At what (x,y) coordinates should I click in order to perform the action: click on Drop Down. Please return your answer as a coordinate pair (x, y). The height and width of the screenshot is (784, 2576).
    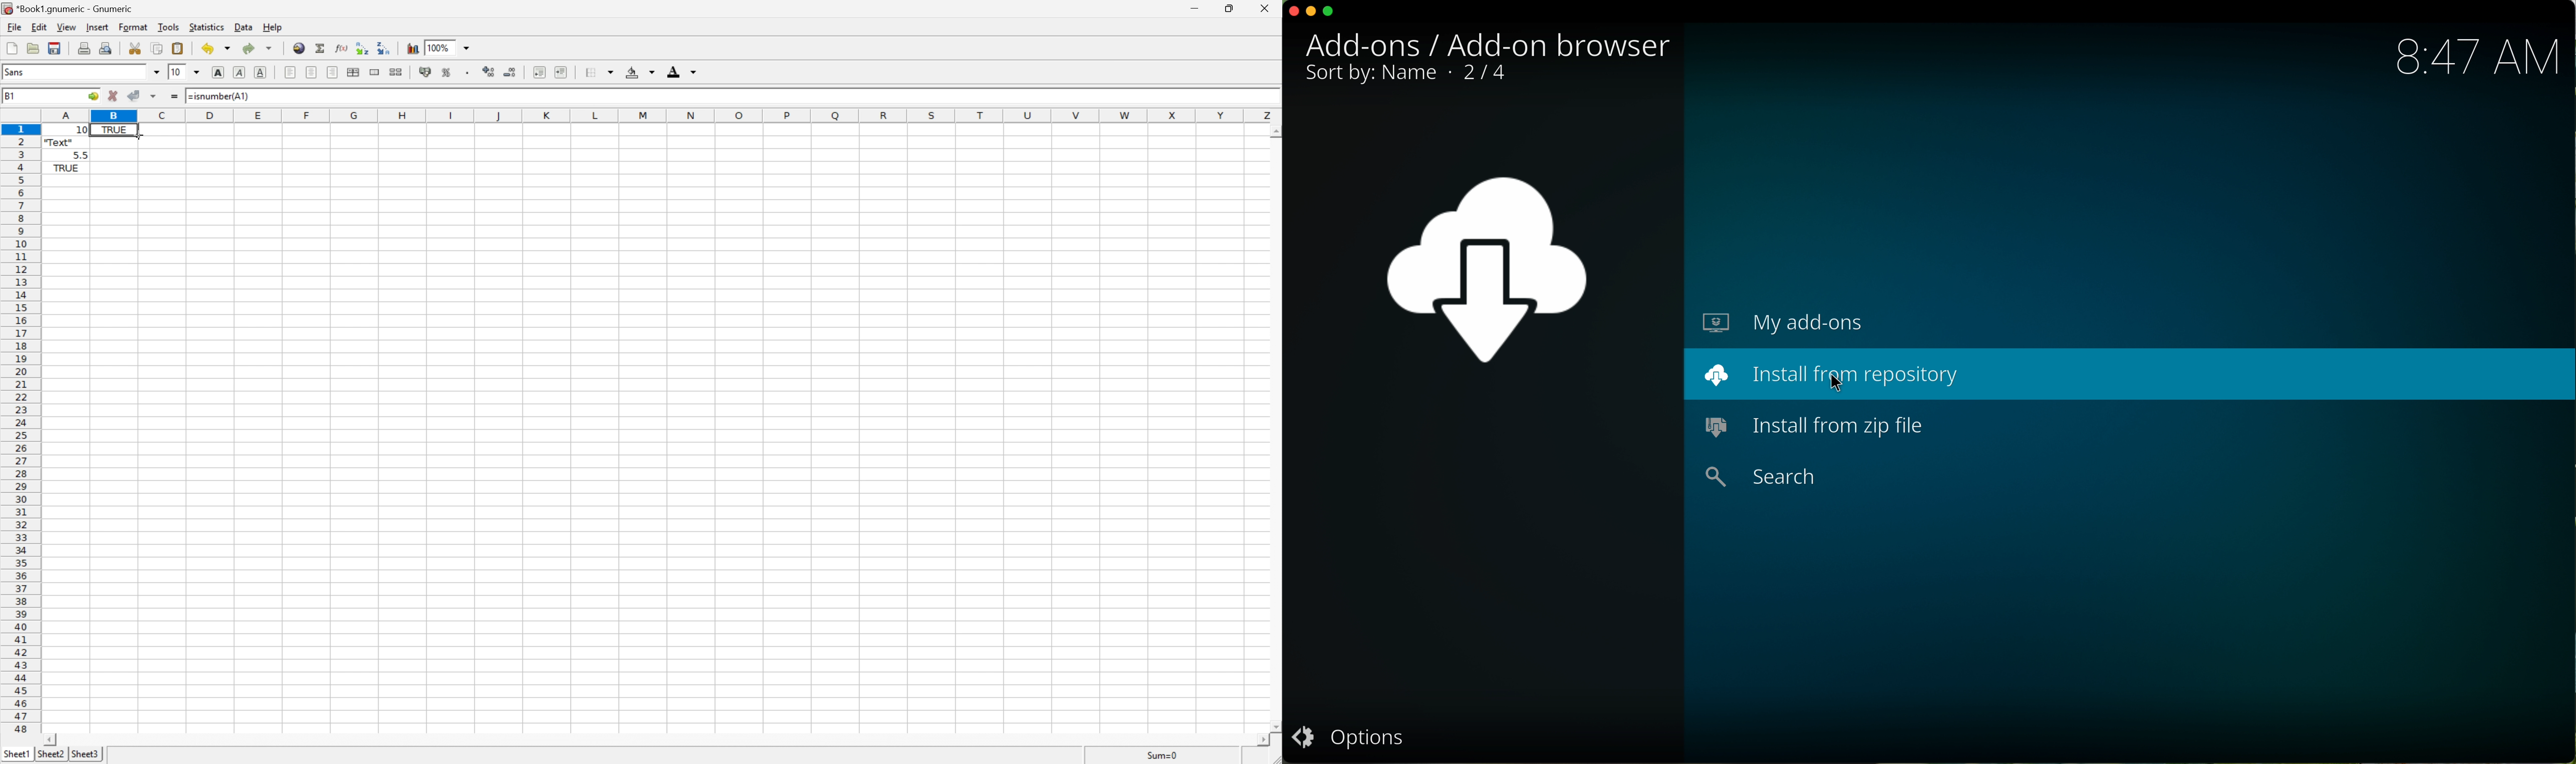
    Looking at the image, I should click on (154, 72).